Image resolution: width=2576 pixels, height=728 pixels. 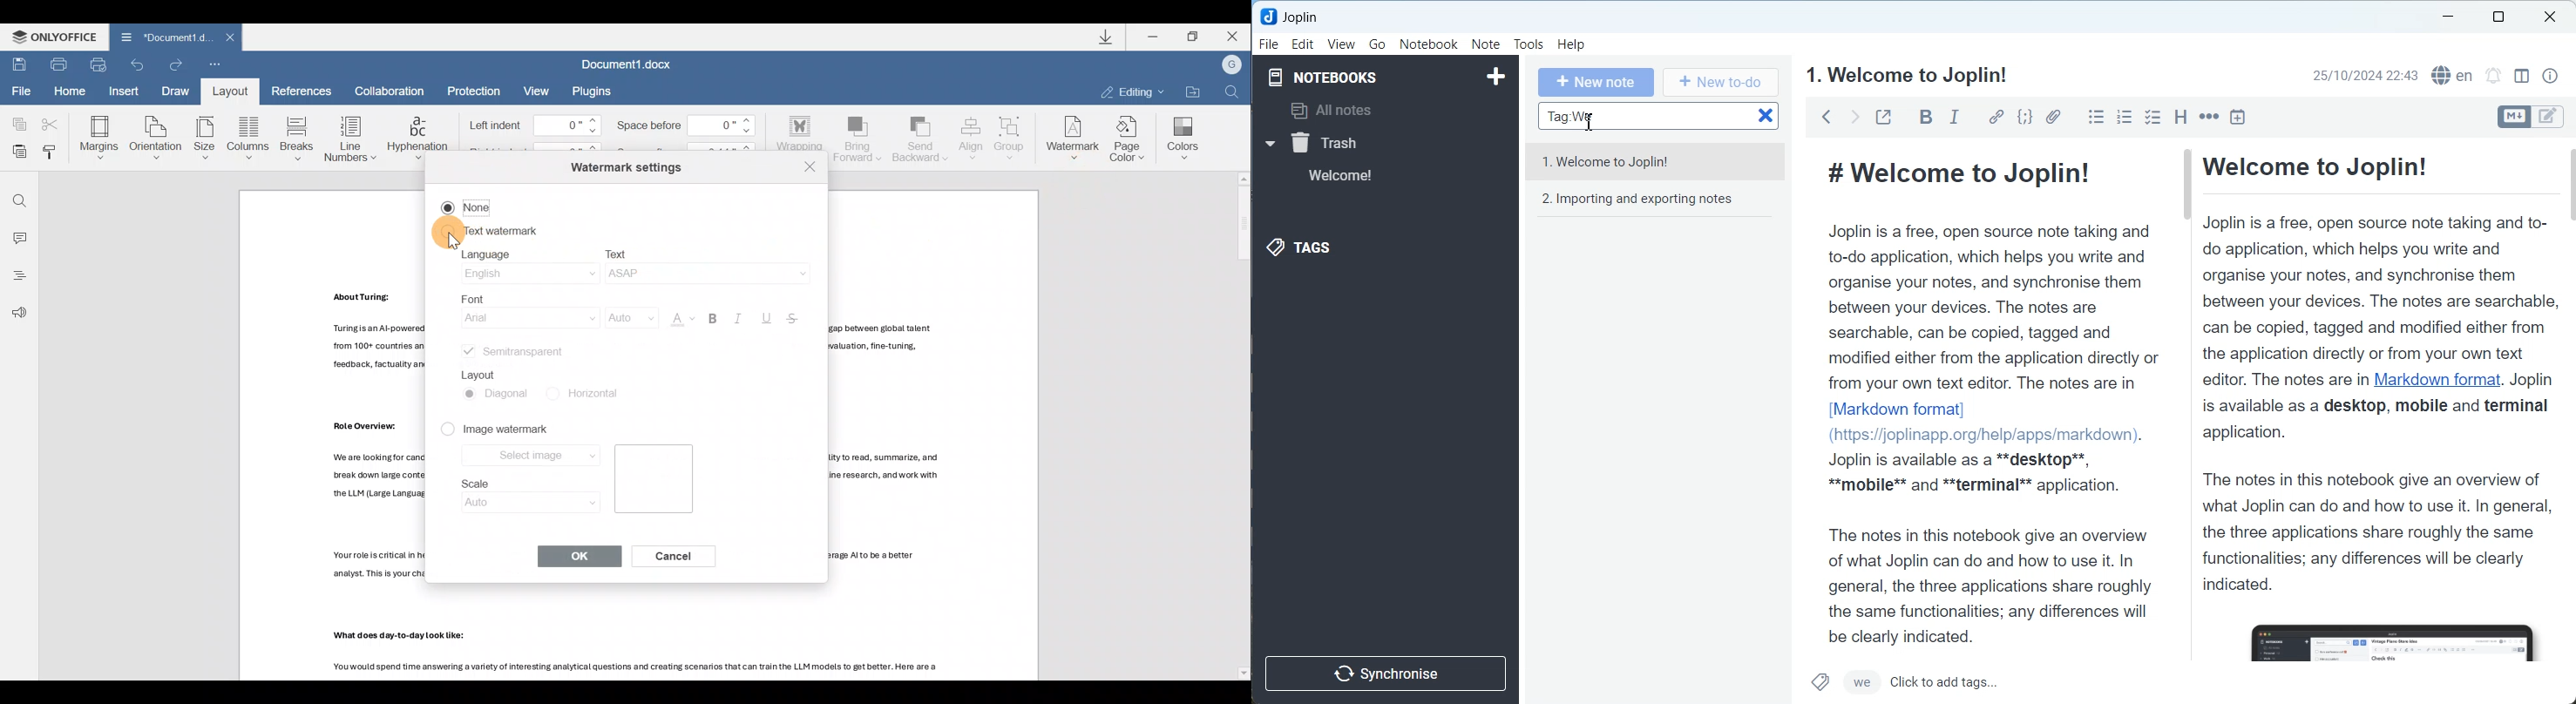 I want to click on Drop down box, so click(x=1269, y=144).